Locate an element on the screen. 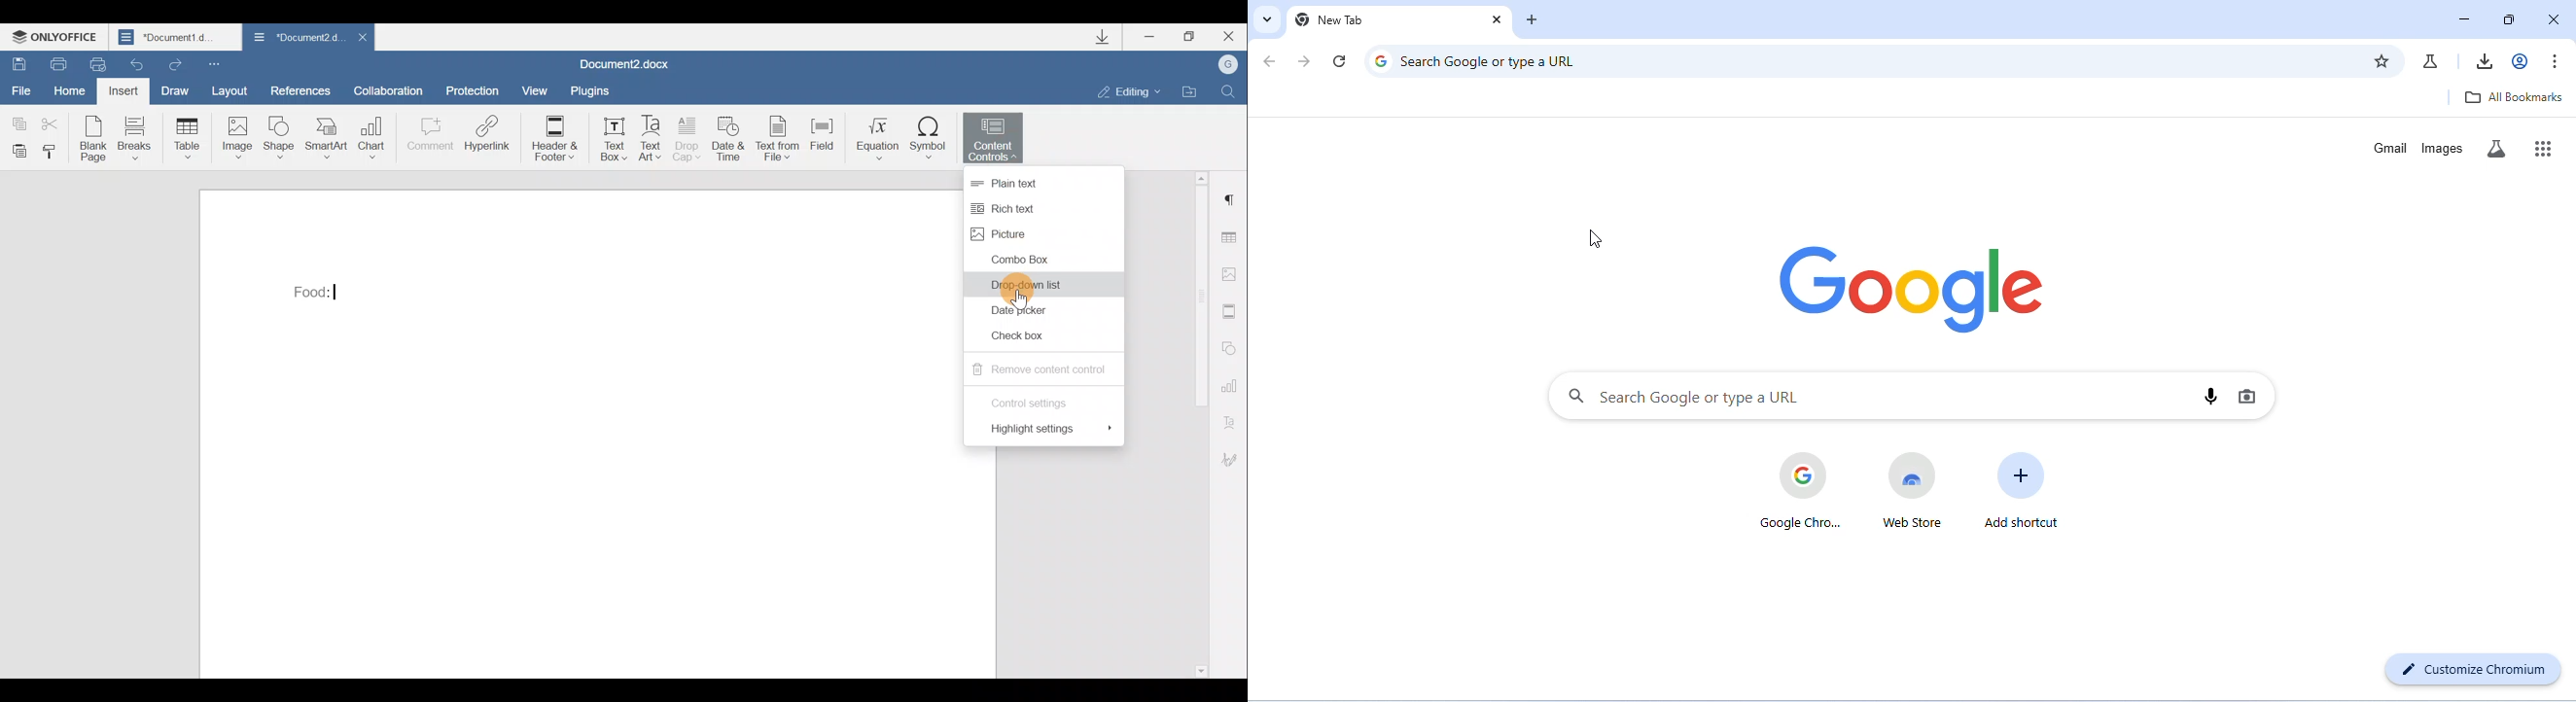 This screenshot has width=2576, height=728. Shapes settings is located at coordinates (1230, 346).